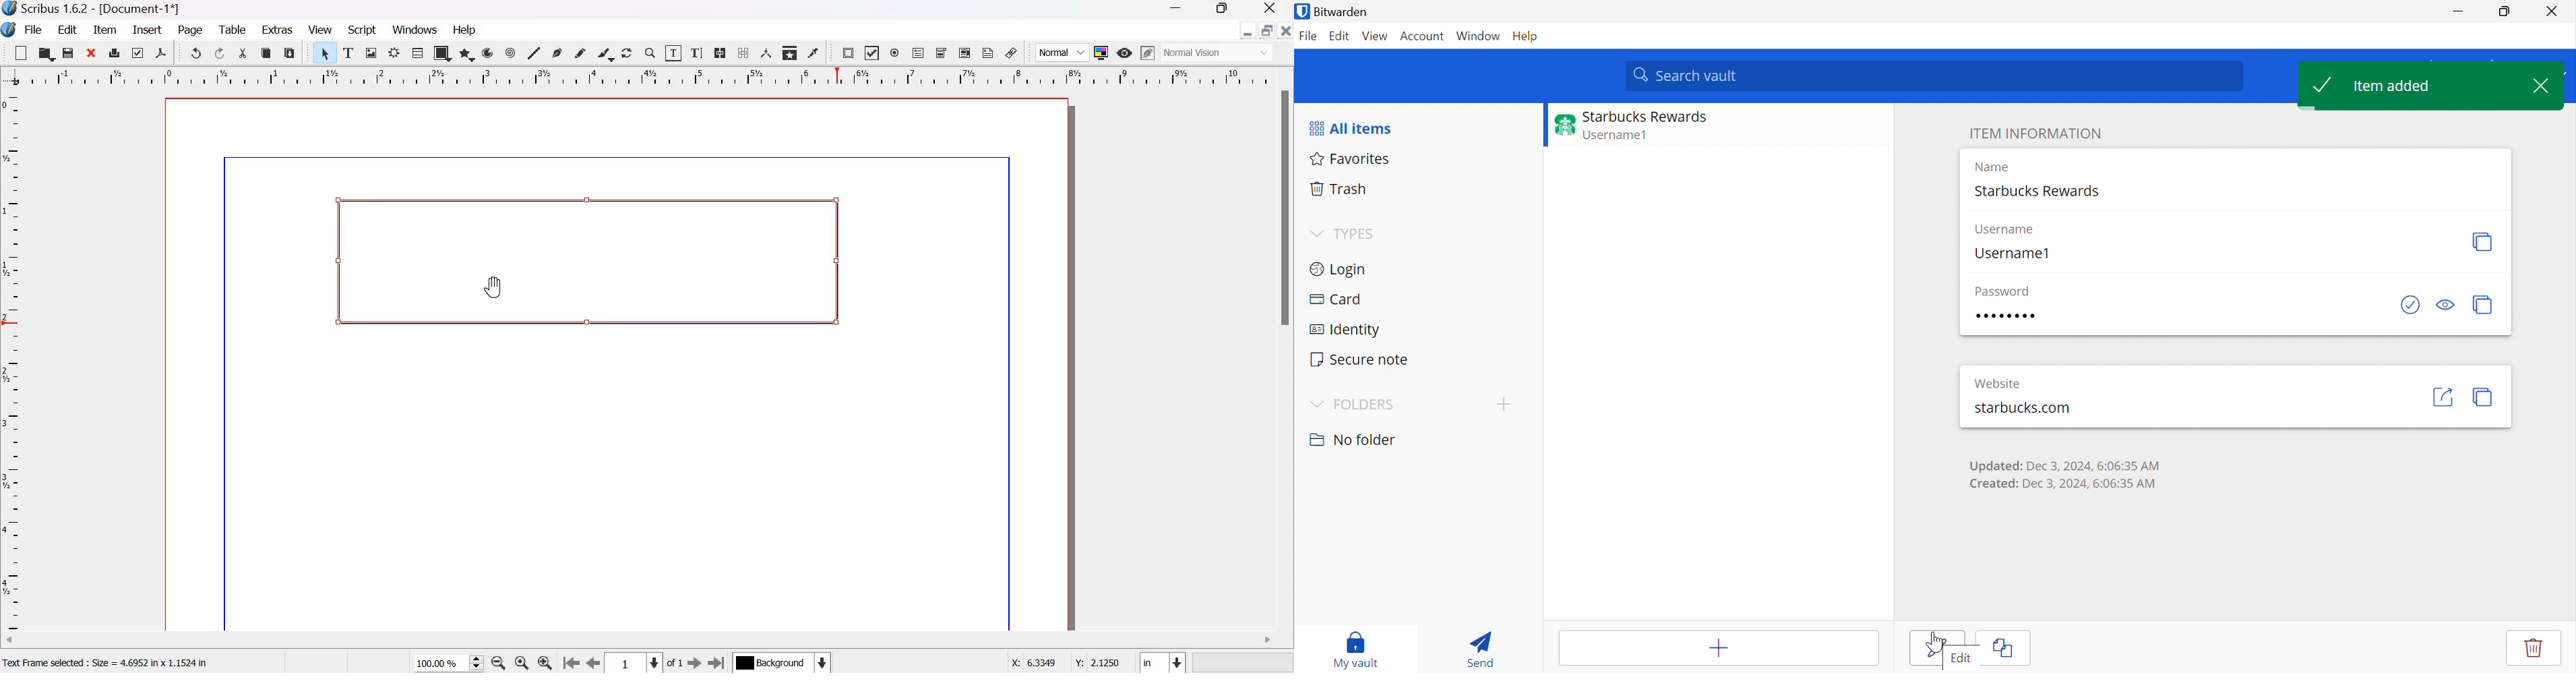 This screenshot has height=700, width=2576. Describe the element at coordinates (742, 53) in the screenshot. I see `unlink text frames` at that location.